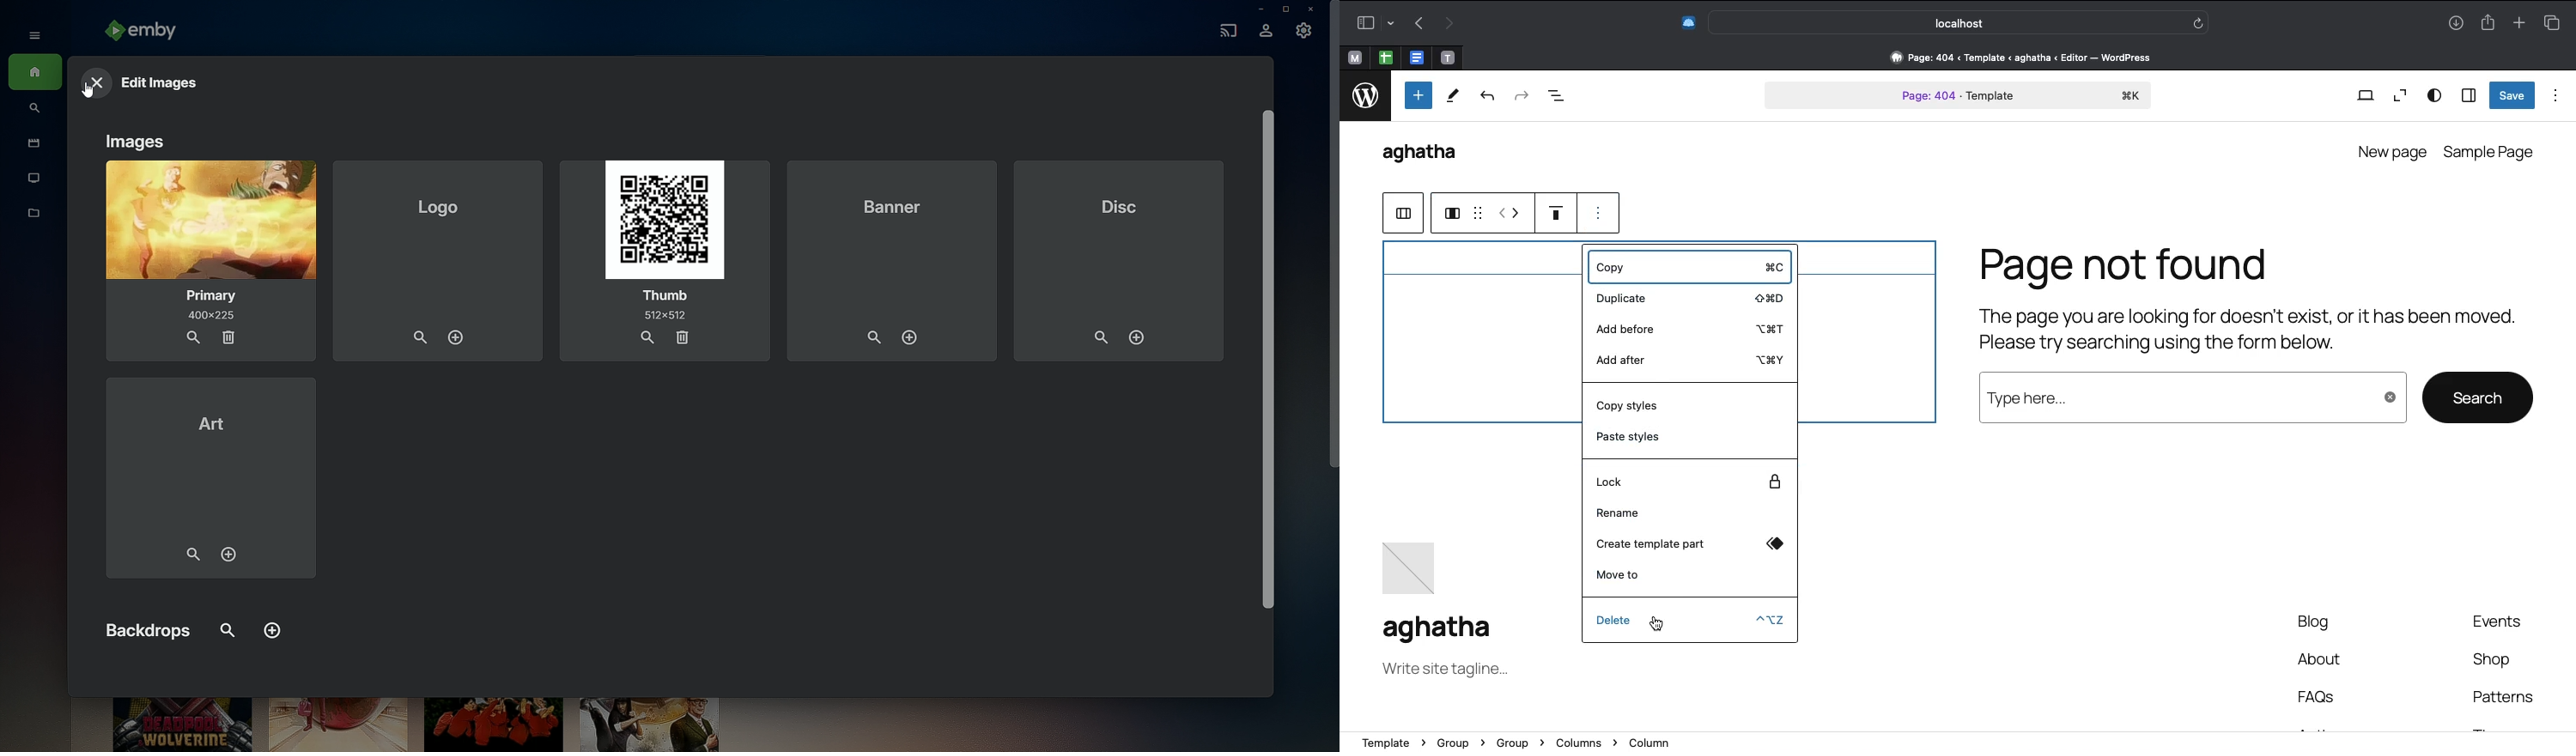  What do you see at coordinates (1440, 627) in the screenshot?
I see `Name` at bounding box center [1440, 627].